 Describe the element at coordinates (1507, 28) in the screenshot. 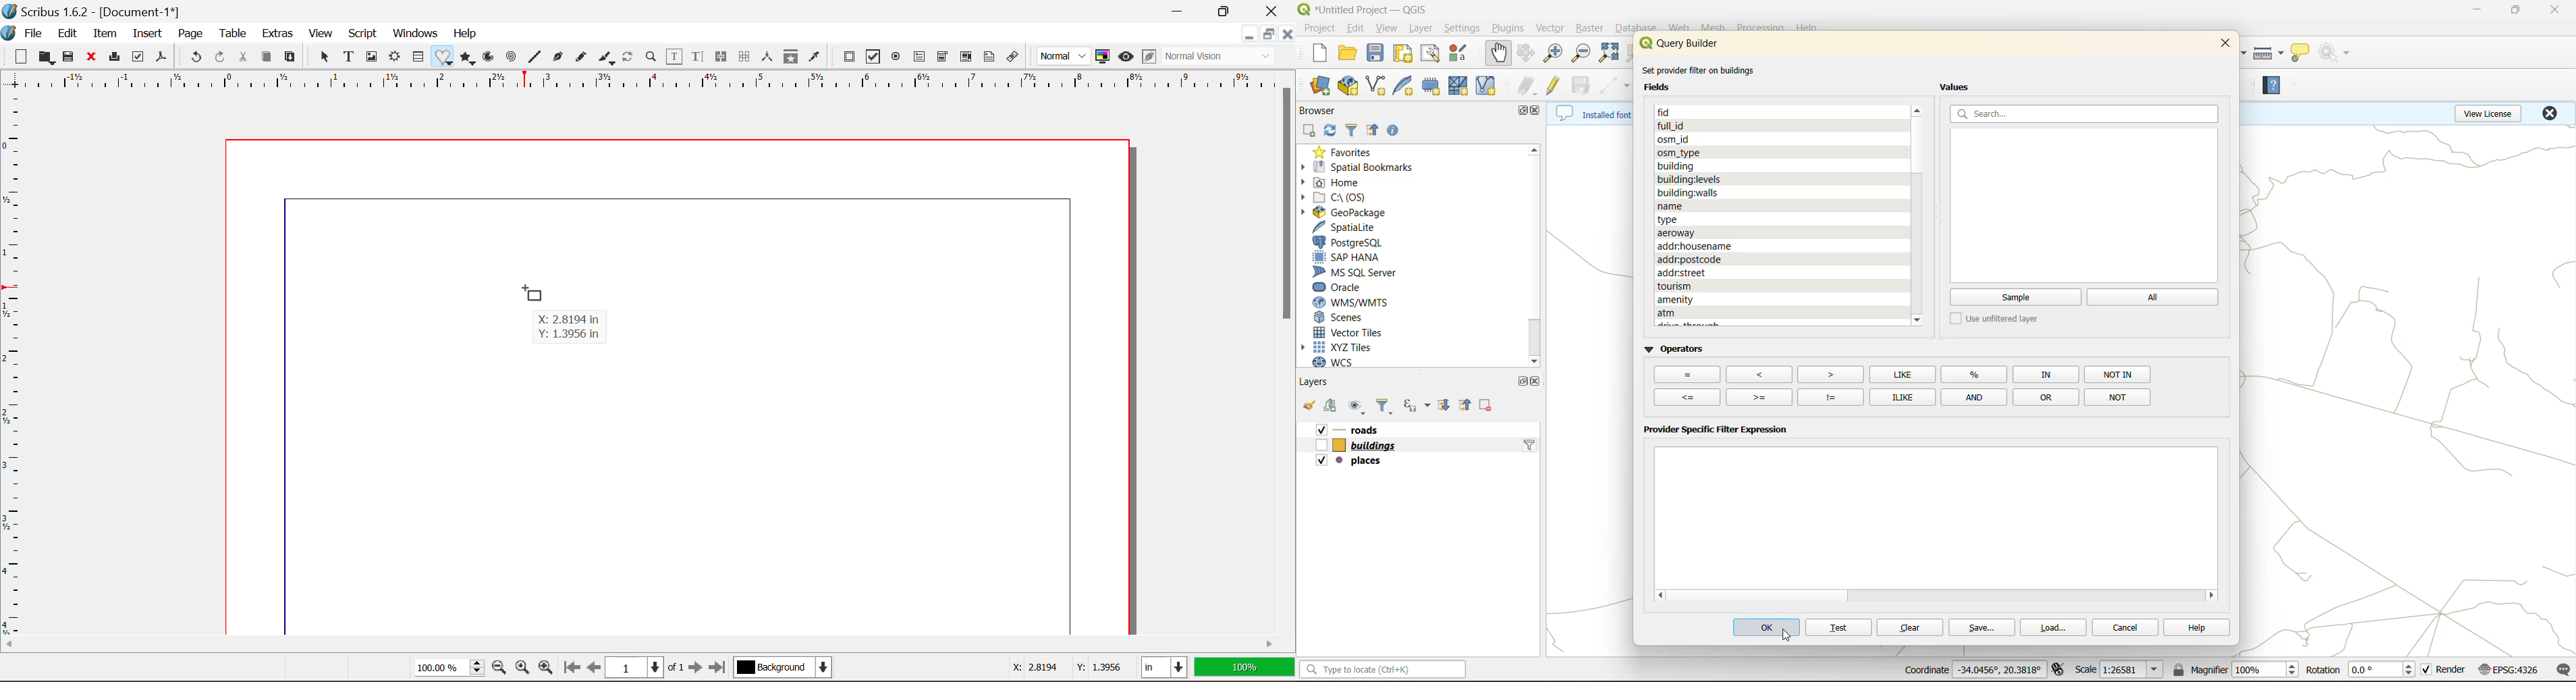

I see `plugins` at that location.